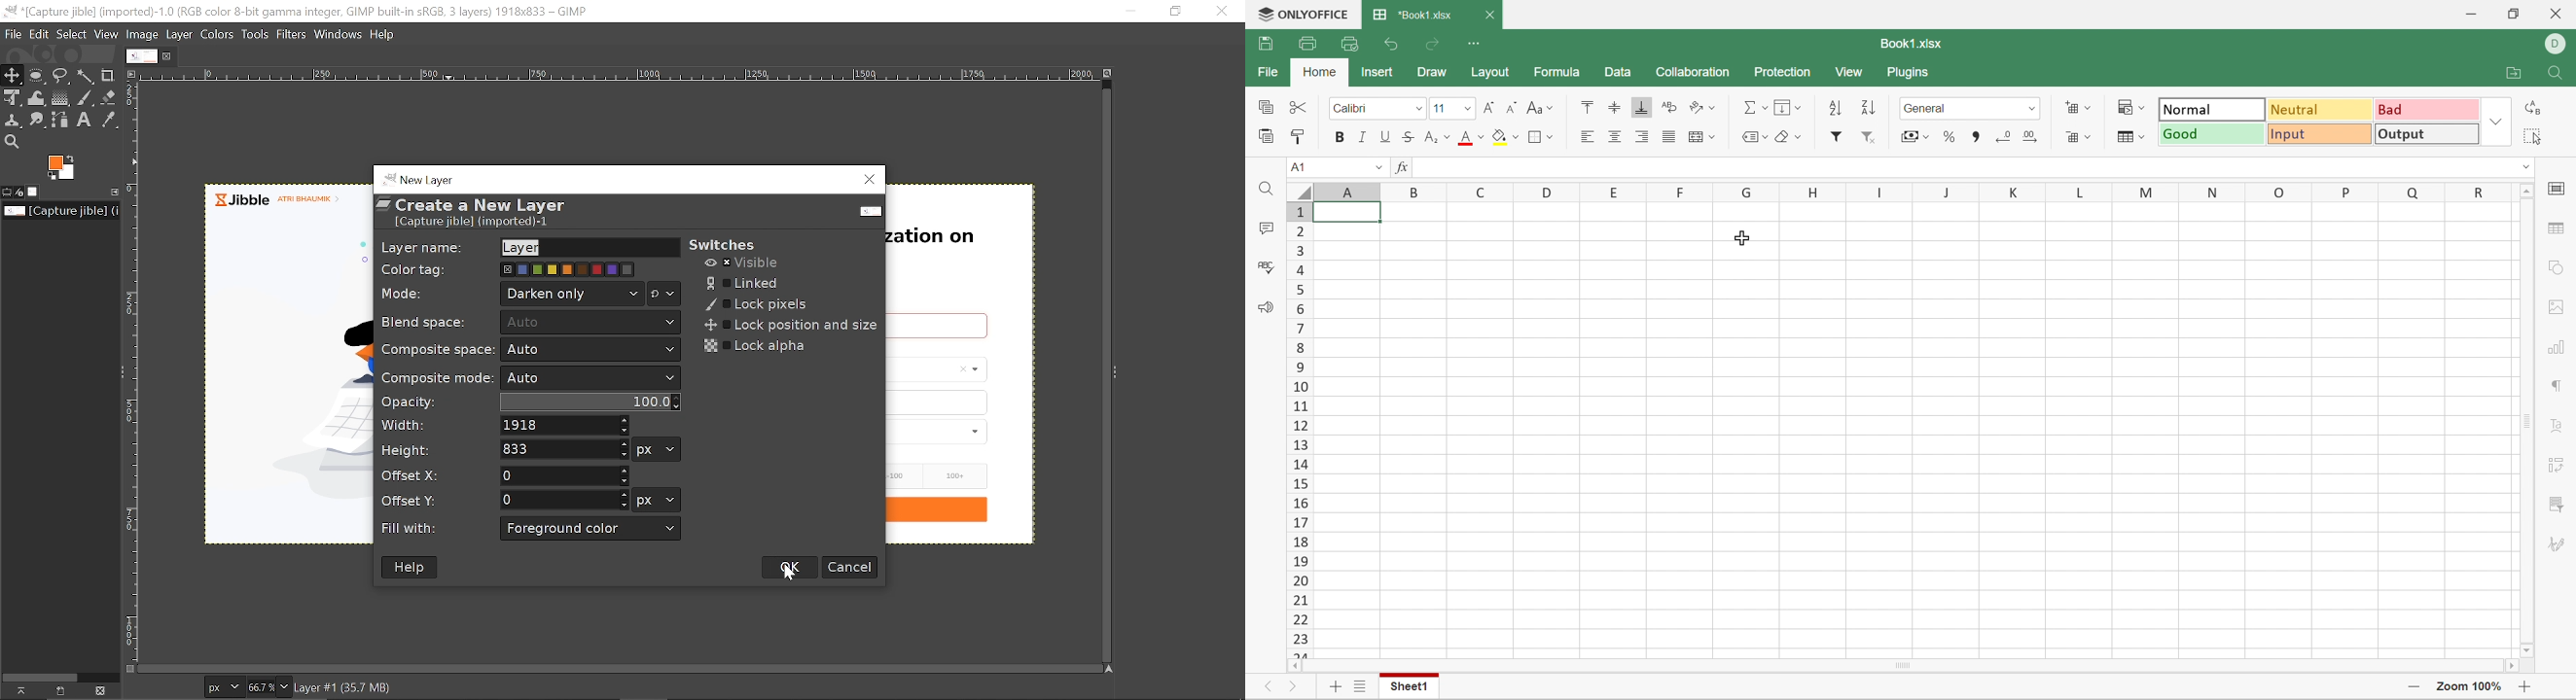 Image resolution: width=2576 pixels, height=700 pixels. What do you see at coordinates (1333, 686) in the screenshot?
I see `Add sheet` at bounding box center [1333, 686].